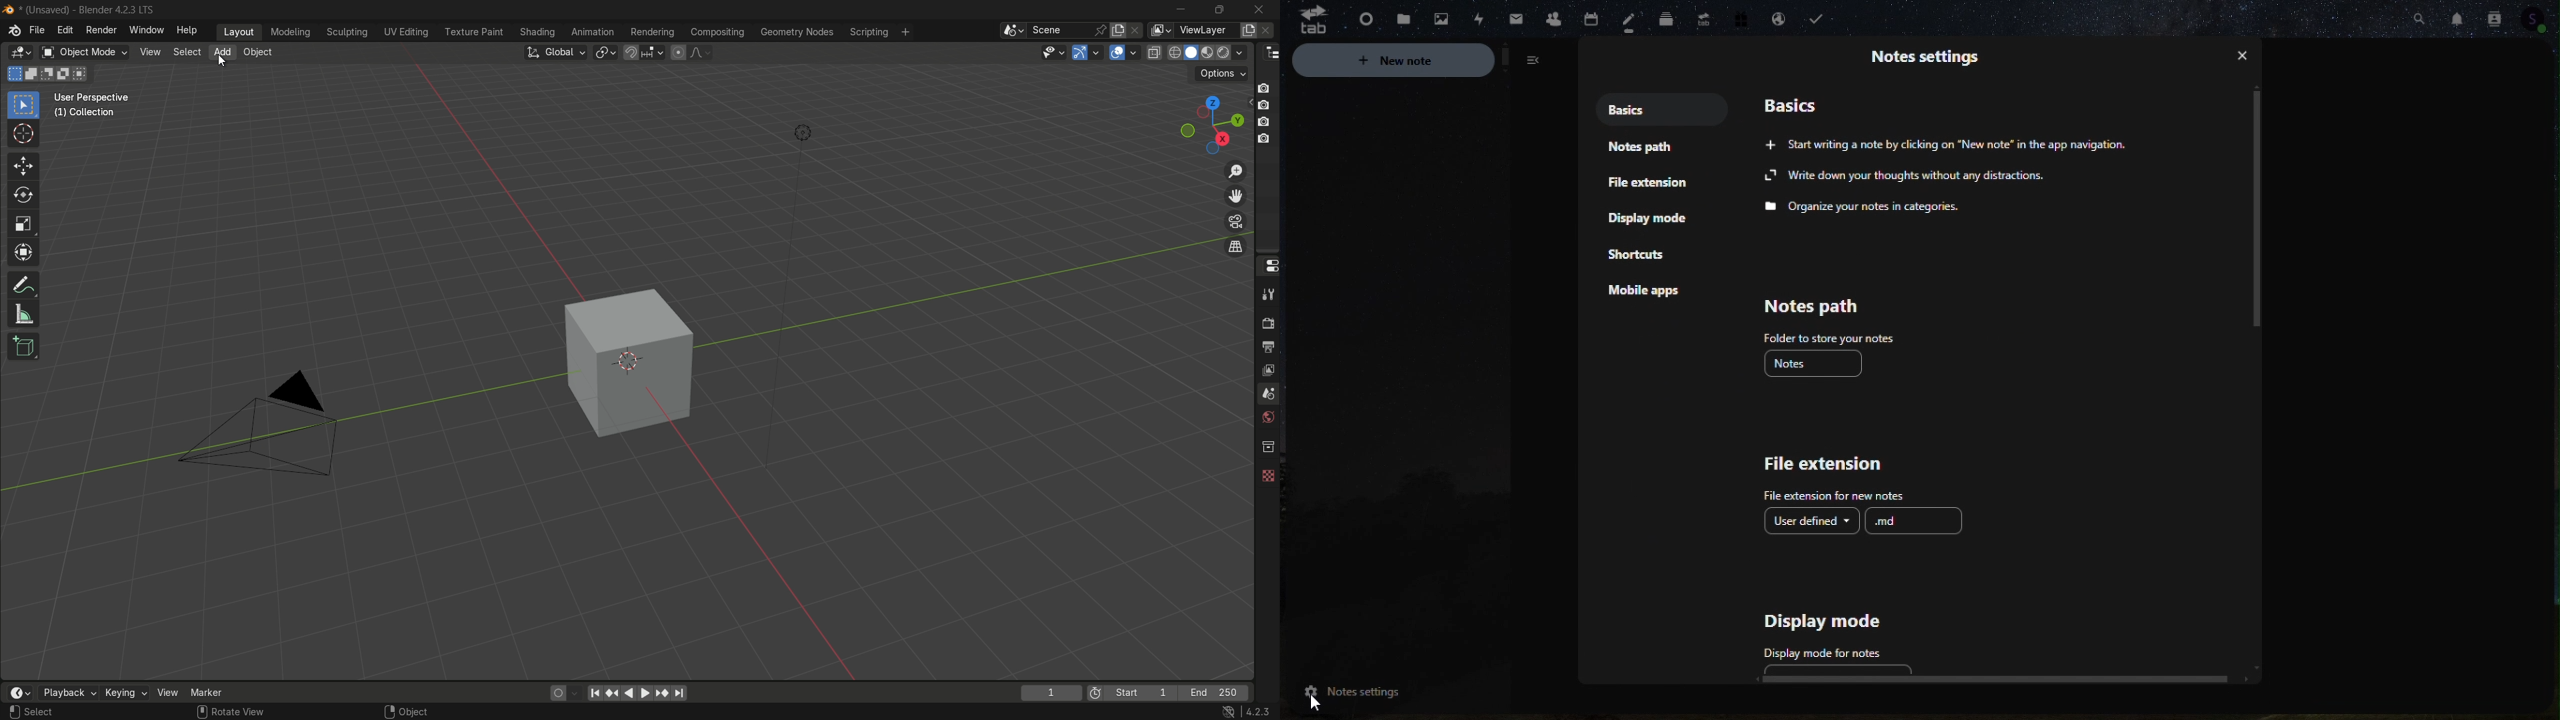 This screenshot has height=728, width=2576. Describe the element at coordinates (1915, 521) in the screenshot. I see `.md` at that location.